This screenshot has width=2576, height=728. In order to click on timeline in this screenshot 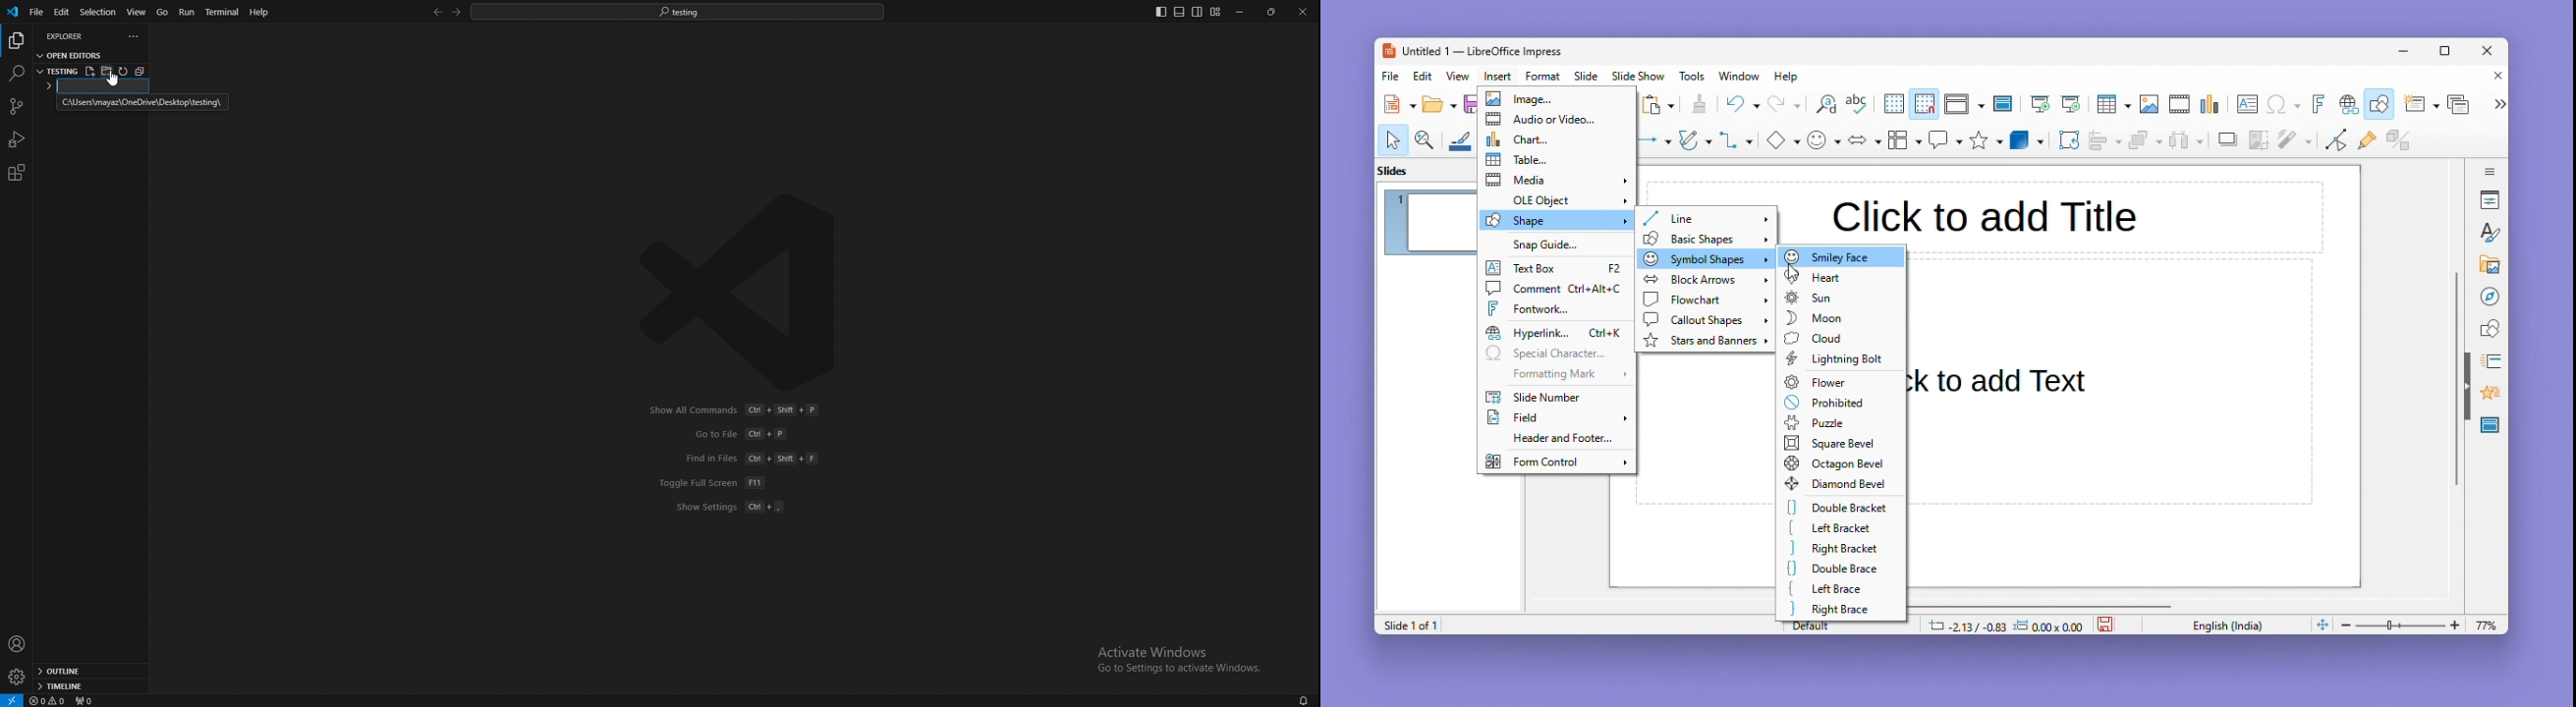, I will do `click(87, 686)`.